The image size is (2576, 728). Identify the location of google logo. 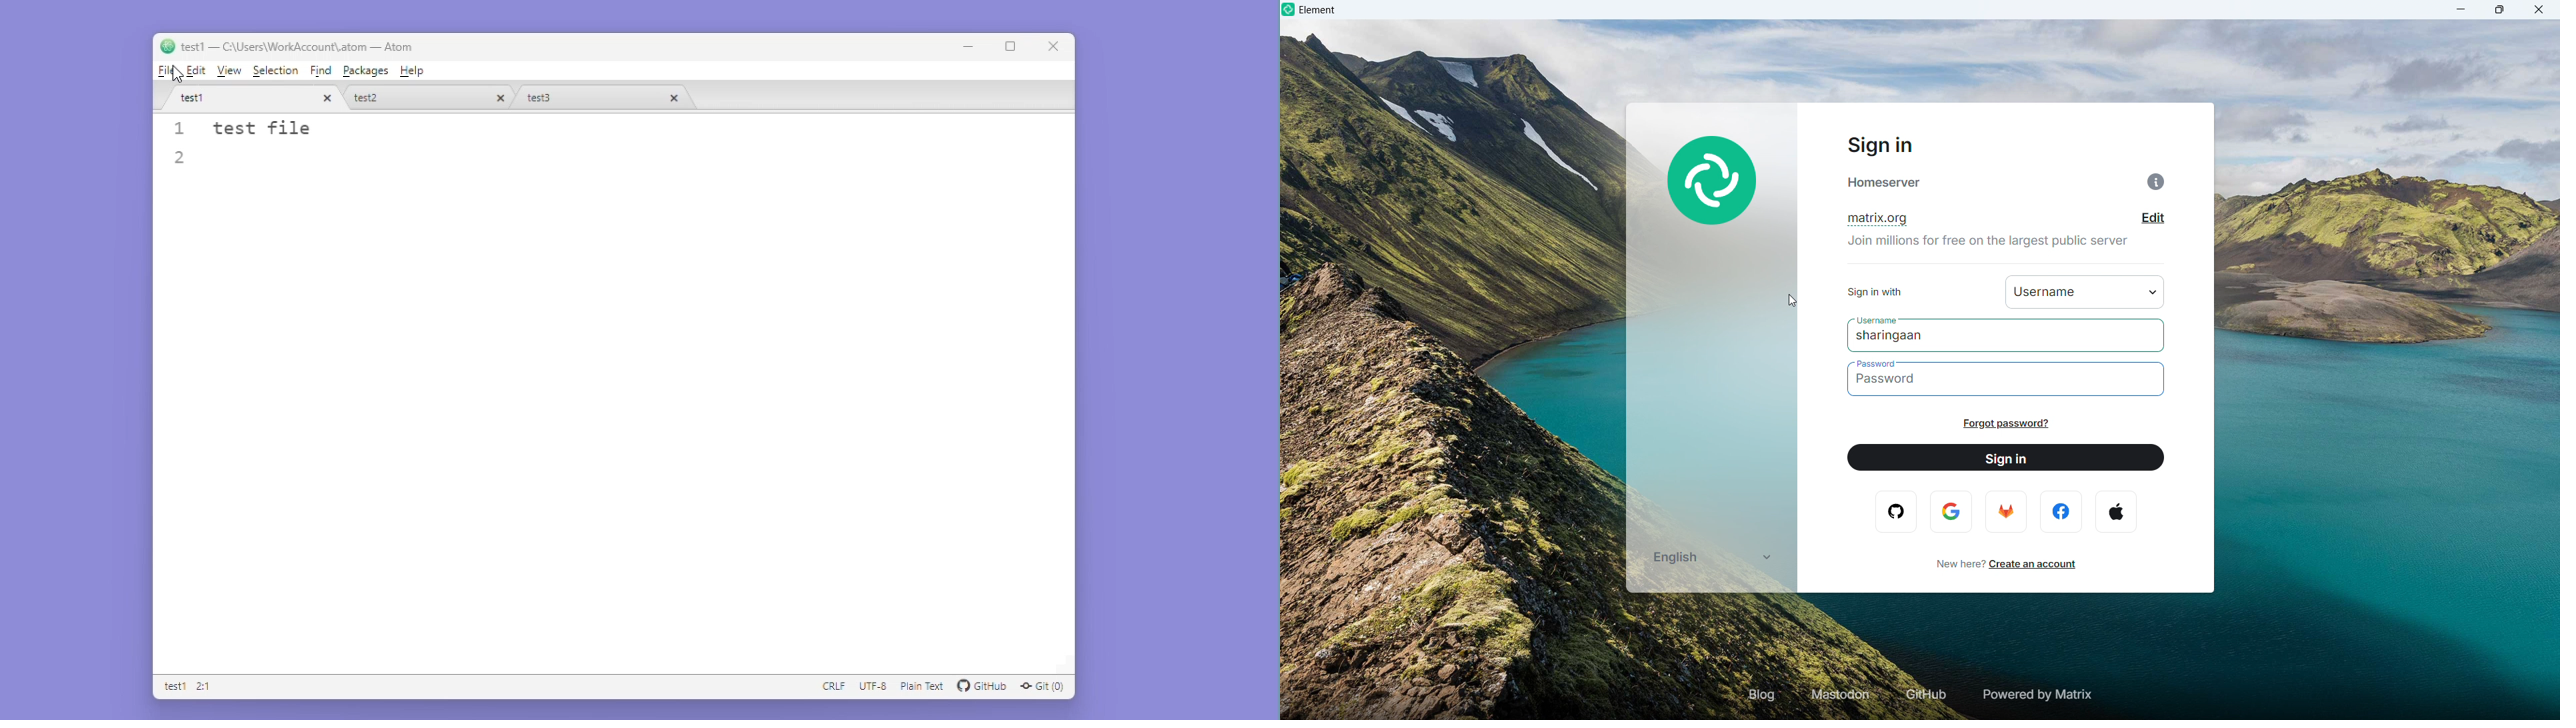
(1953, 511).